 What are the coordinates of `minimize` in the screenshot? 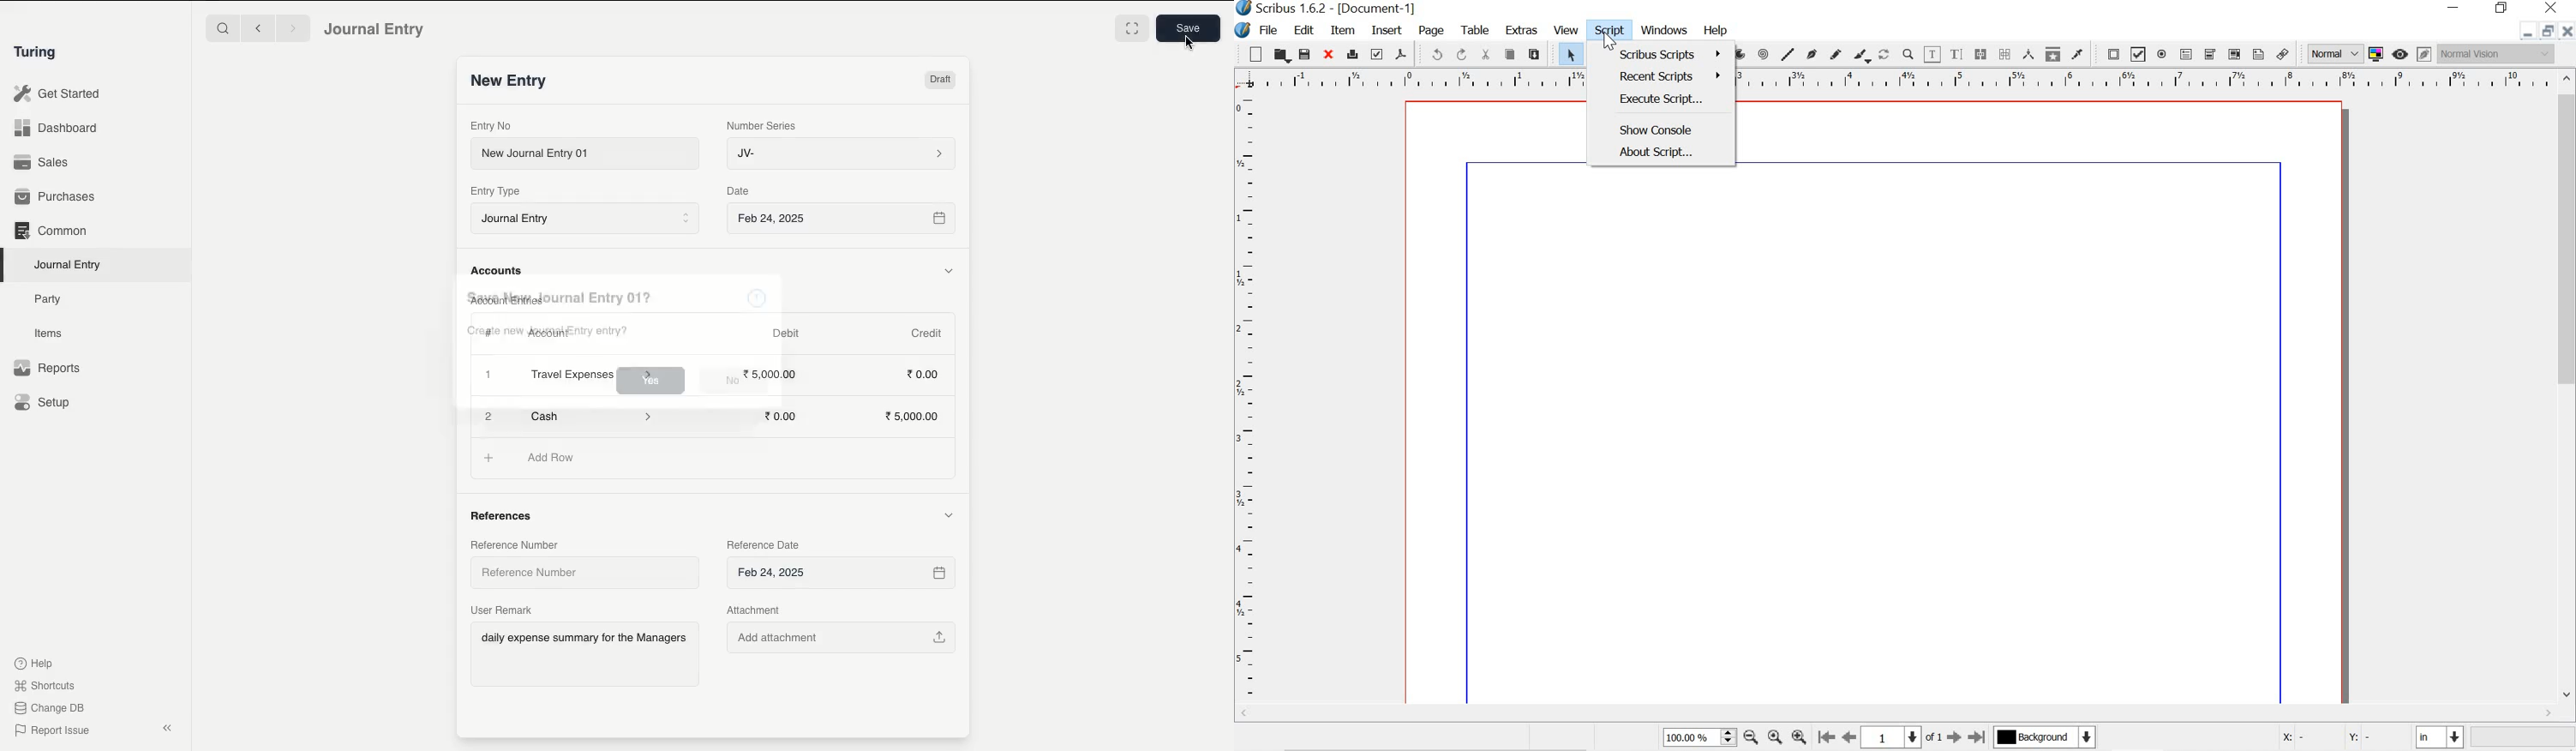 It's located at (2526, 34).